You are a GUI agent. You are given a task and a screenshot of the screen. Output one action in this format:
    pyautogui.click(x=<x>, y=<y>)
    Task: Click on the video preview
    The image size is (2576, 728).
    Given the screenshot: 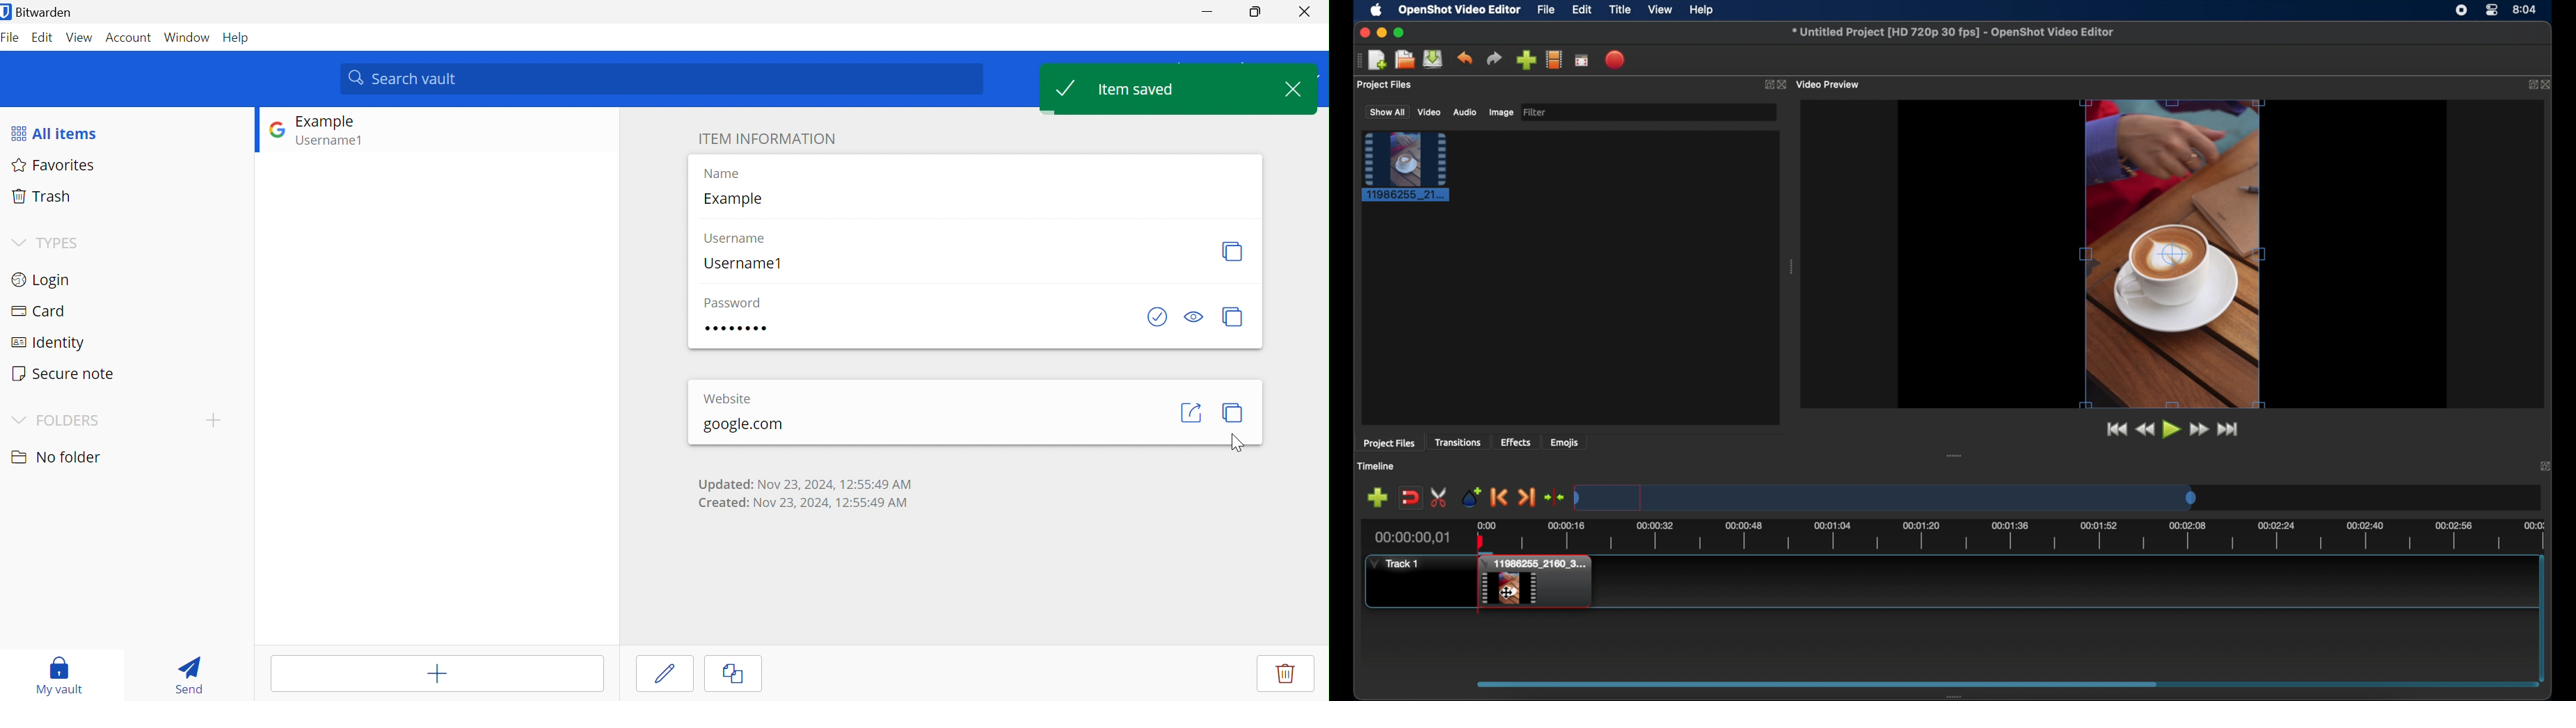 What is the action you would take?
    pyautogui.click(x=1830, y=84)
    